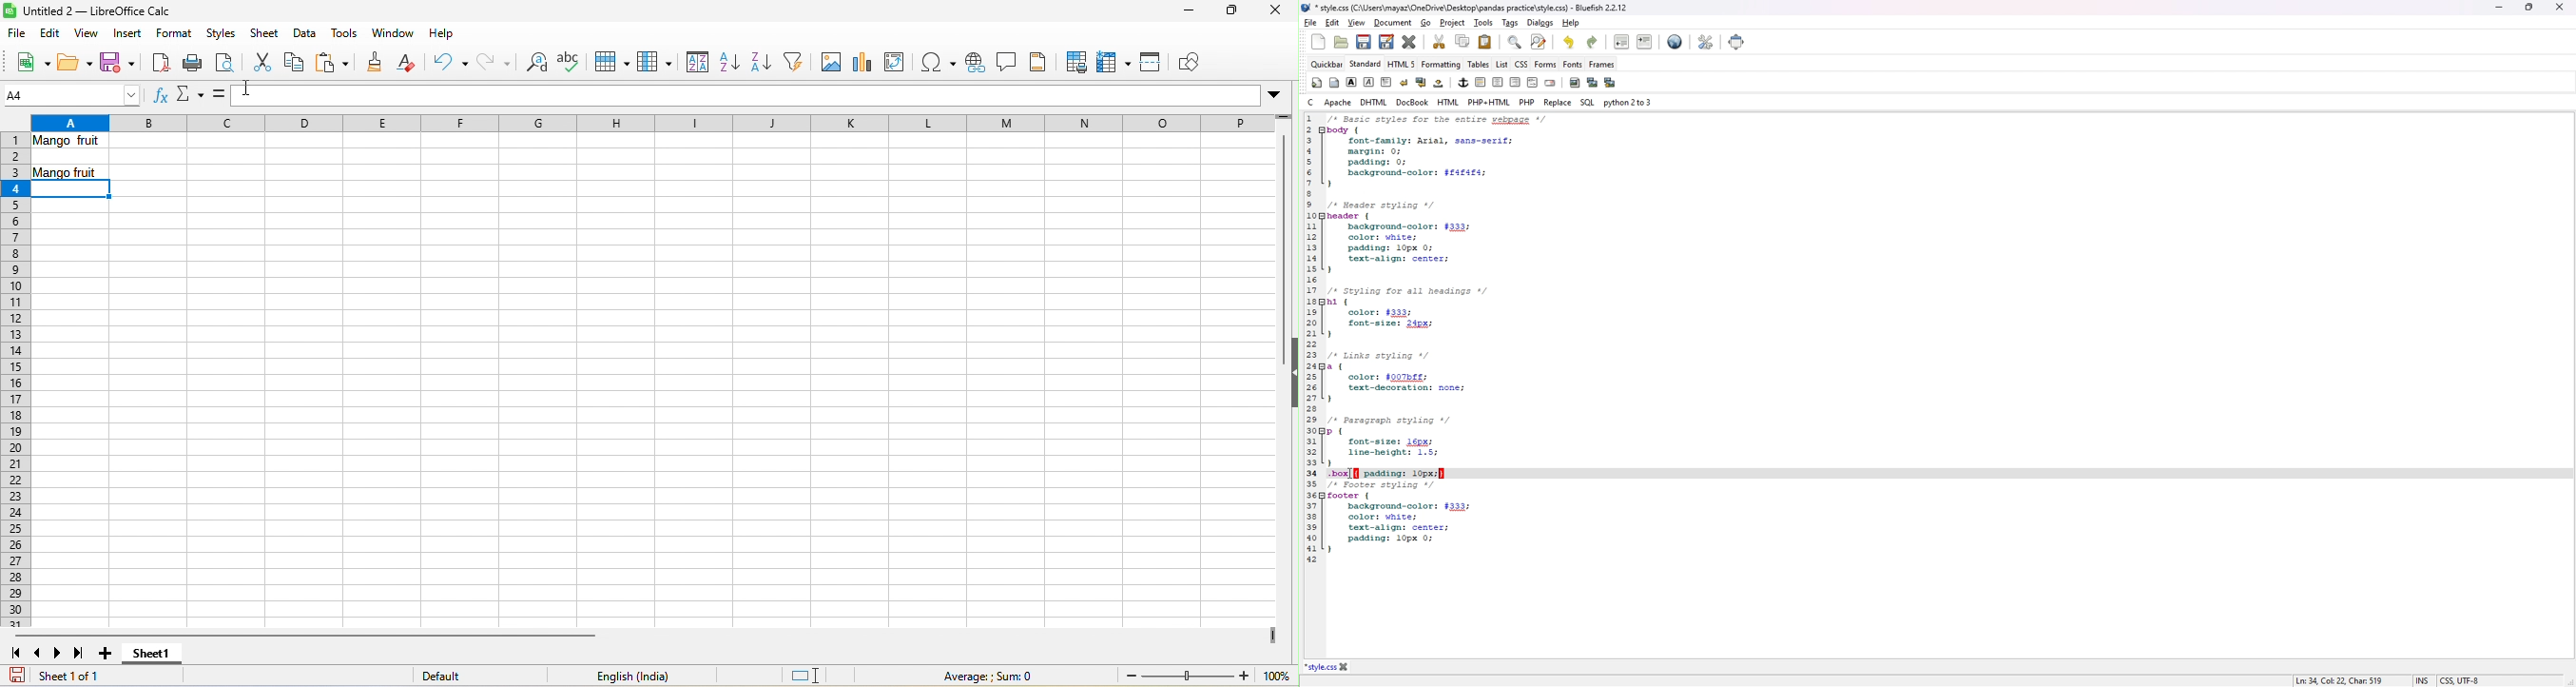 The width and height of the screenshot is (2576, 700). What do you see at coordinates (1365, 64) in the screenshot?
I see `standard` at bounding box center [1365, 64].